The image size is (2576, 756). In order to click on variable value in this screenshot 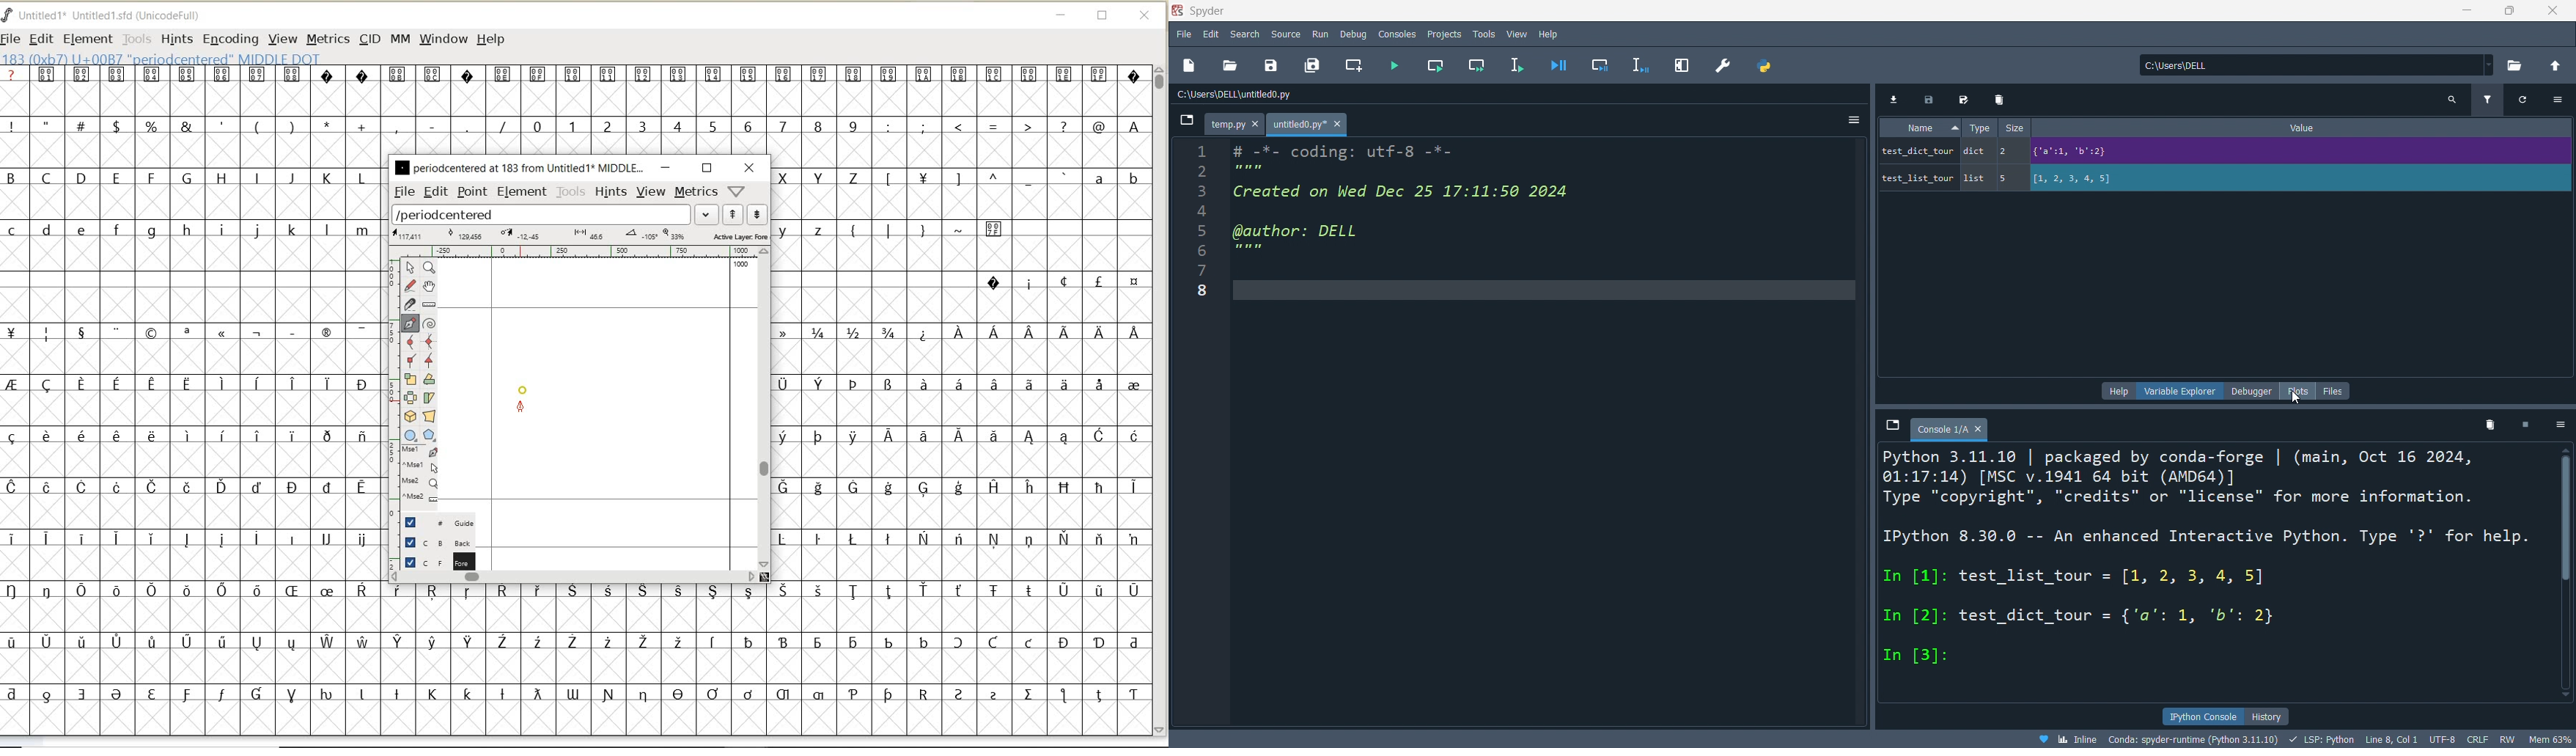, I will do `click(2075, 153)`.